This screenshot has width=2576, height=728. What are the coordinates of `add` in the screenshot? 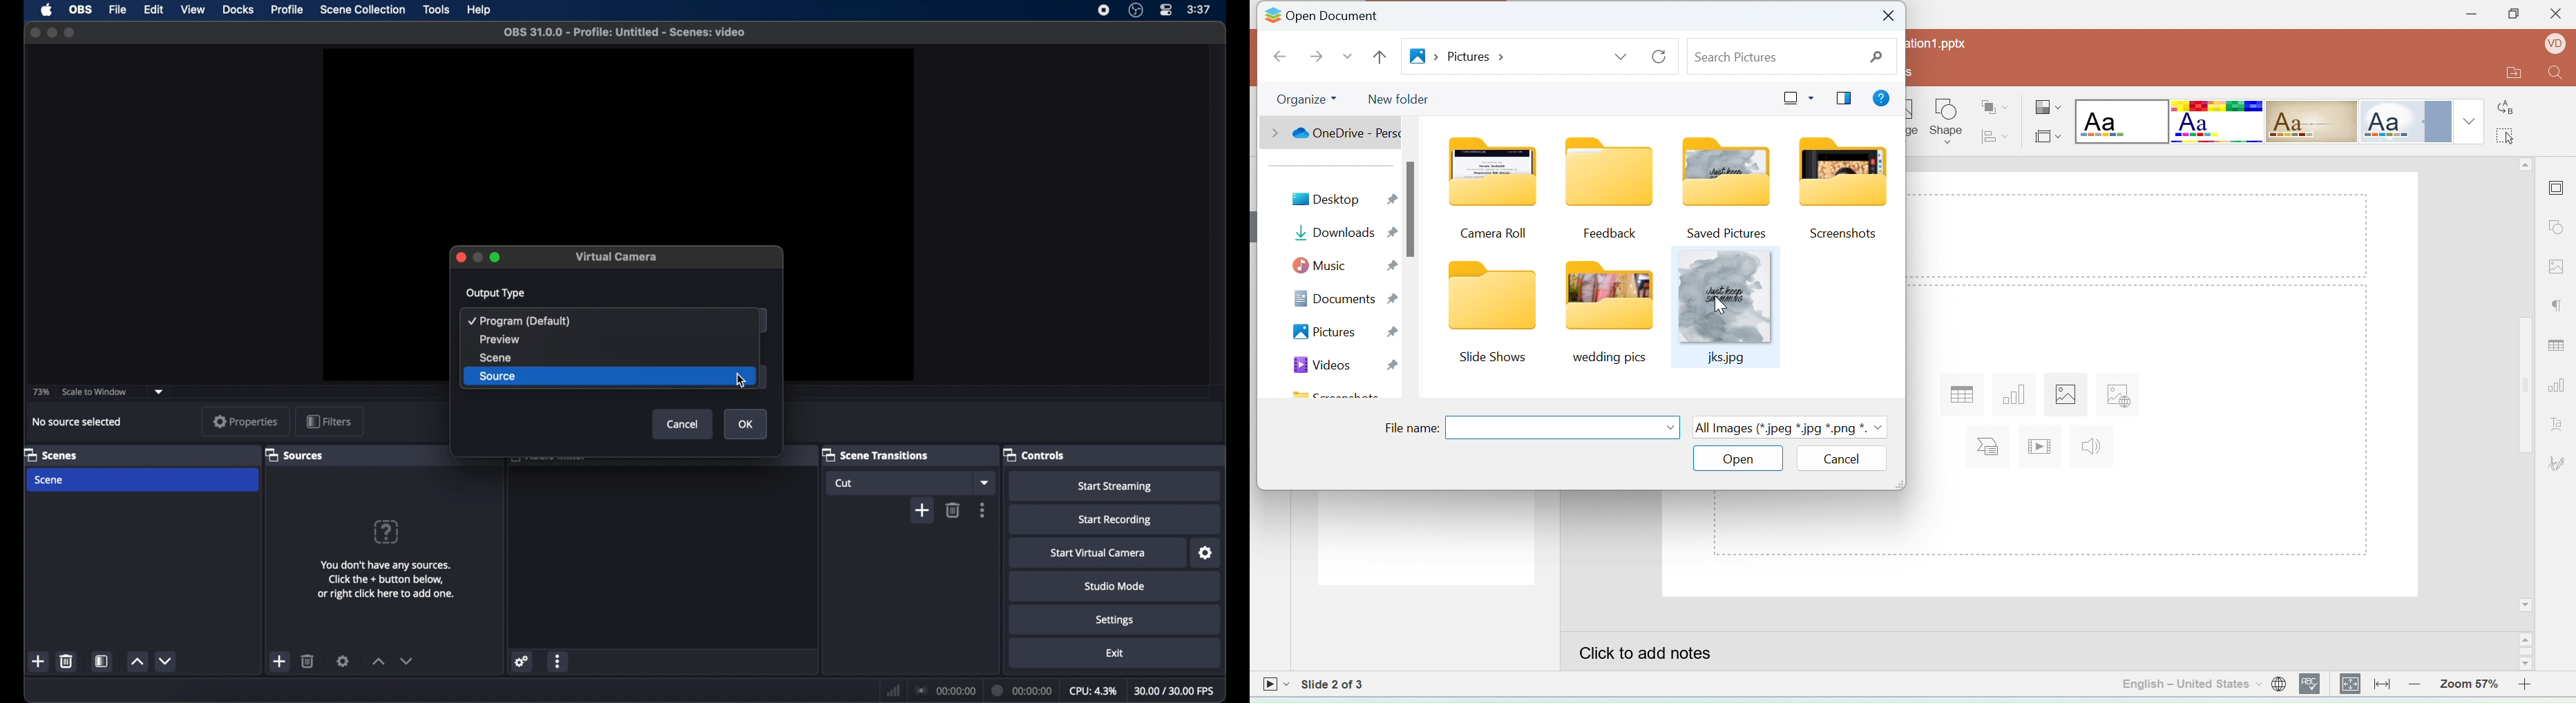 It's located at (280, 661).